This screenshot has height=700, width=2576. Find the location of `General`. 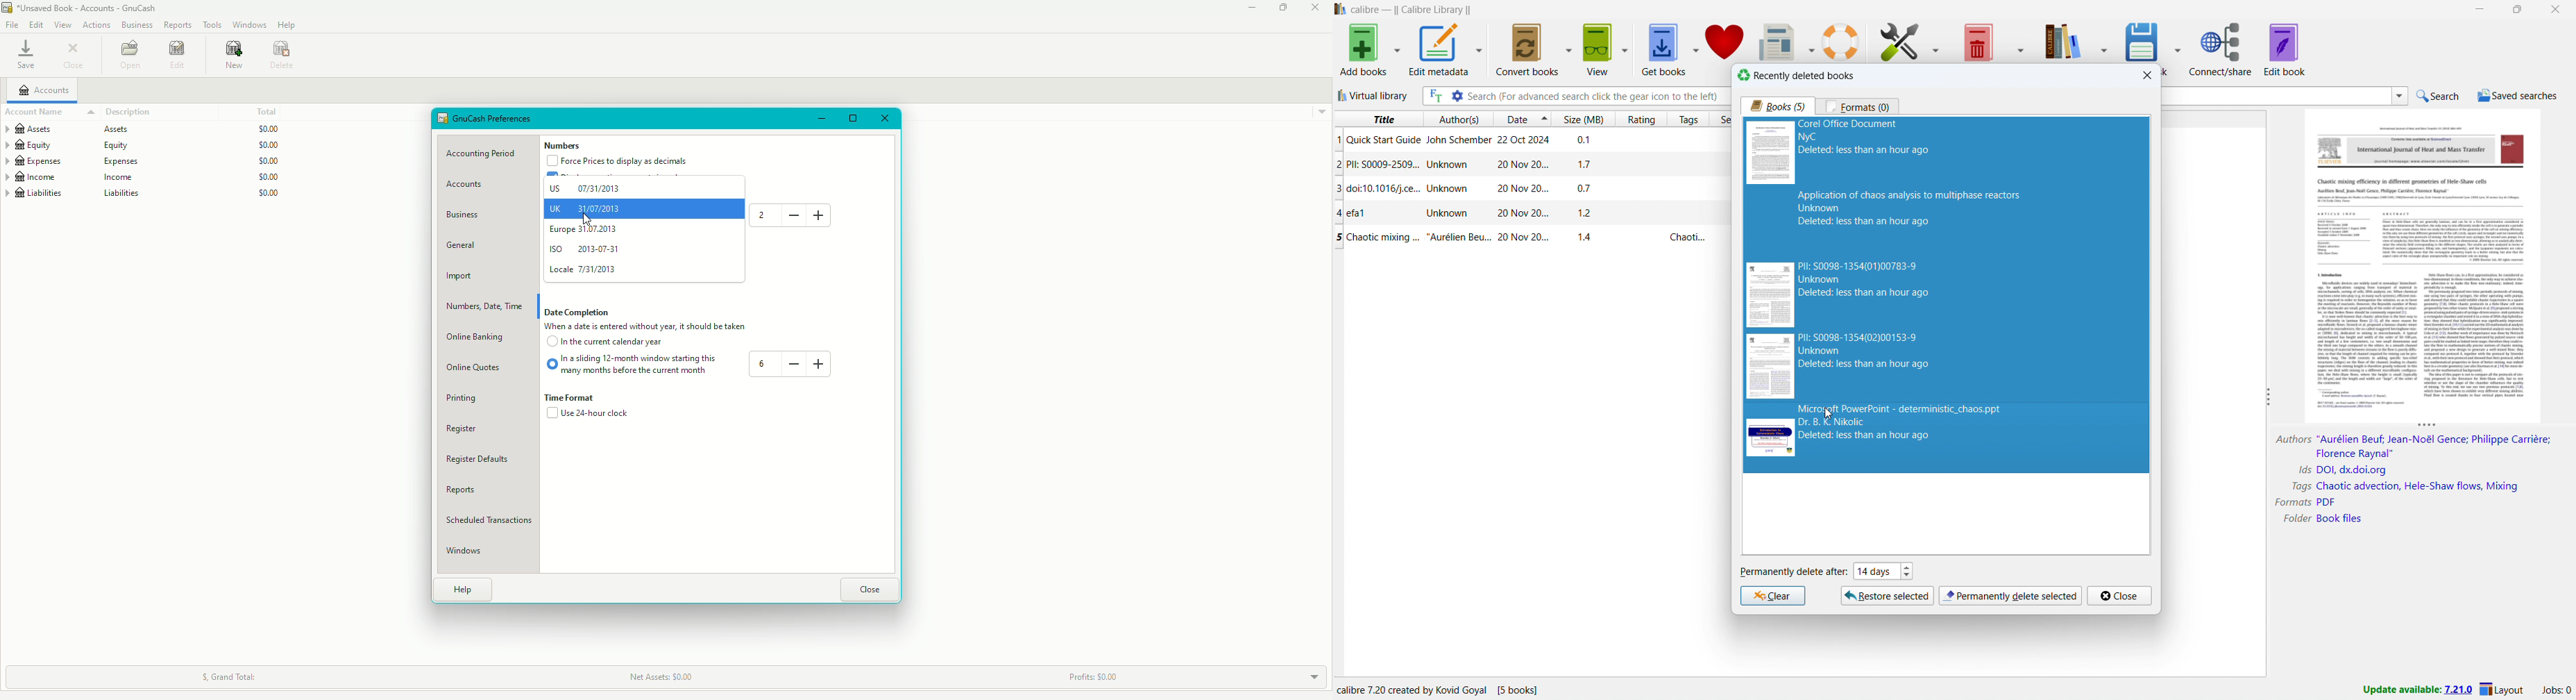

General is located at coordinates (467, 245).